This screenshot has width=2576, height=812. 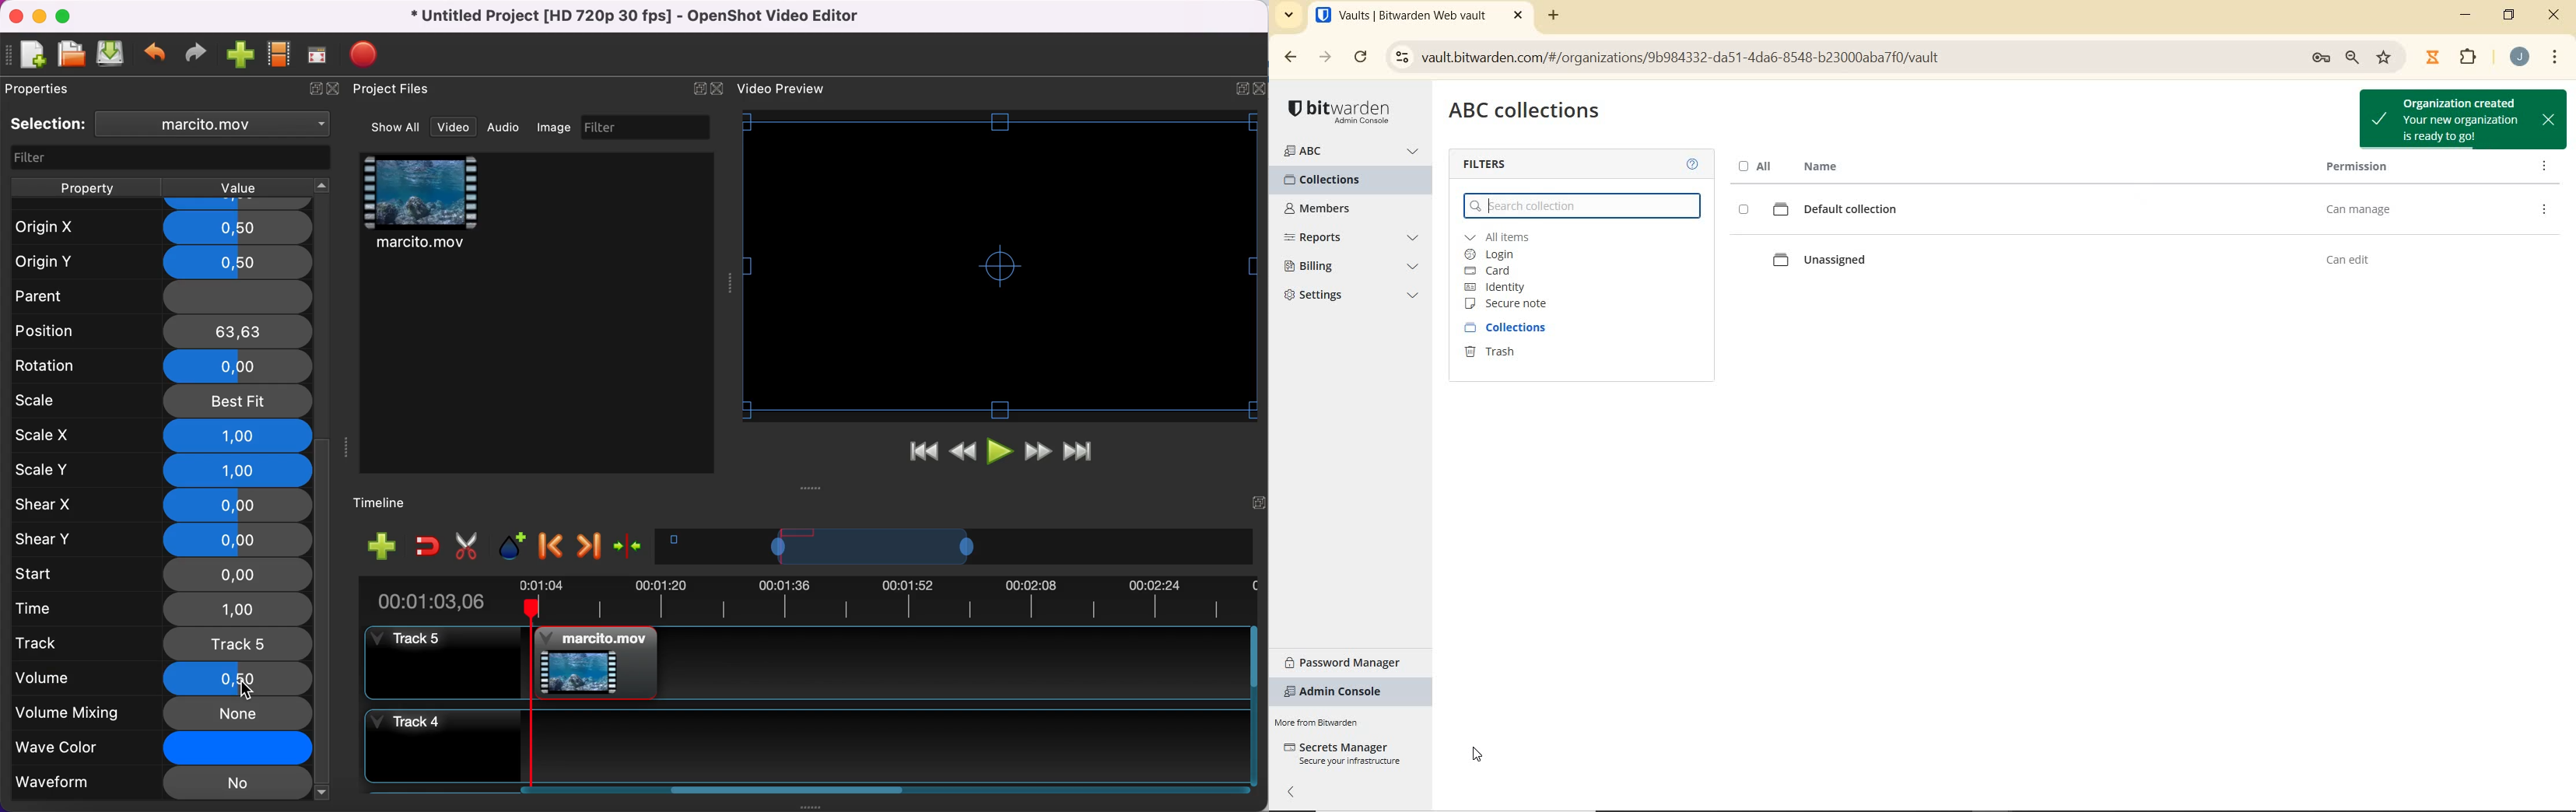 I want to click on organization name, so click(x=1525, y=110).